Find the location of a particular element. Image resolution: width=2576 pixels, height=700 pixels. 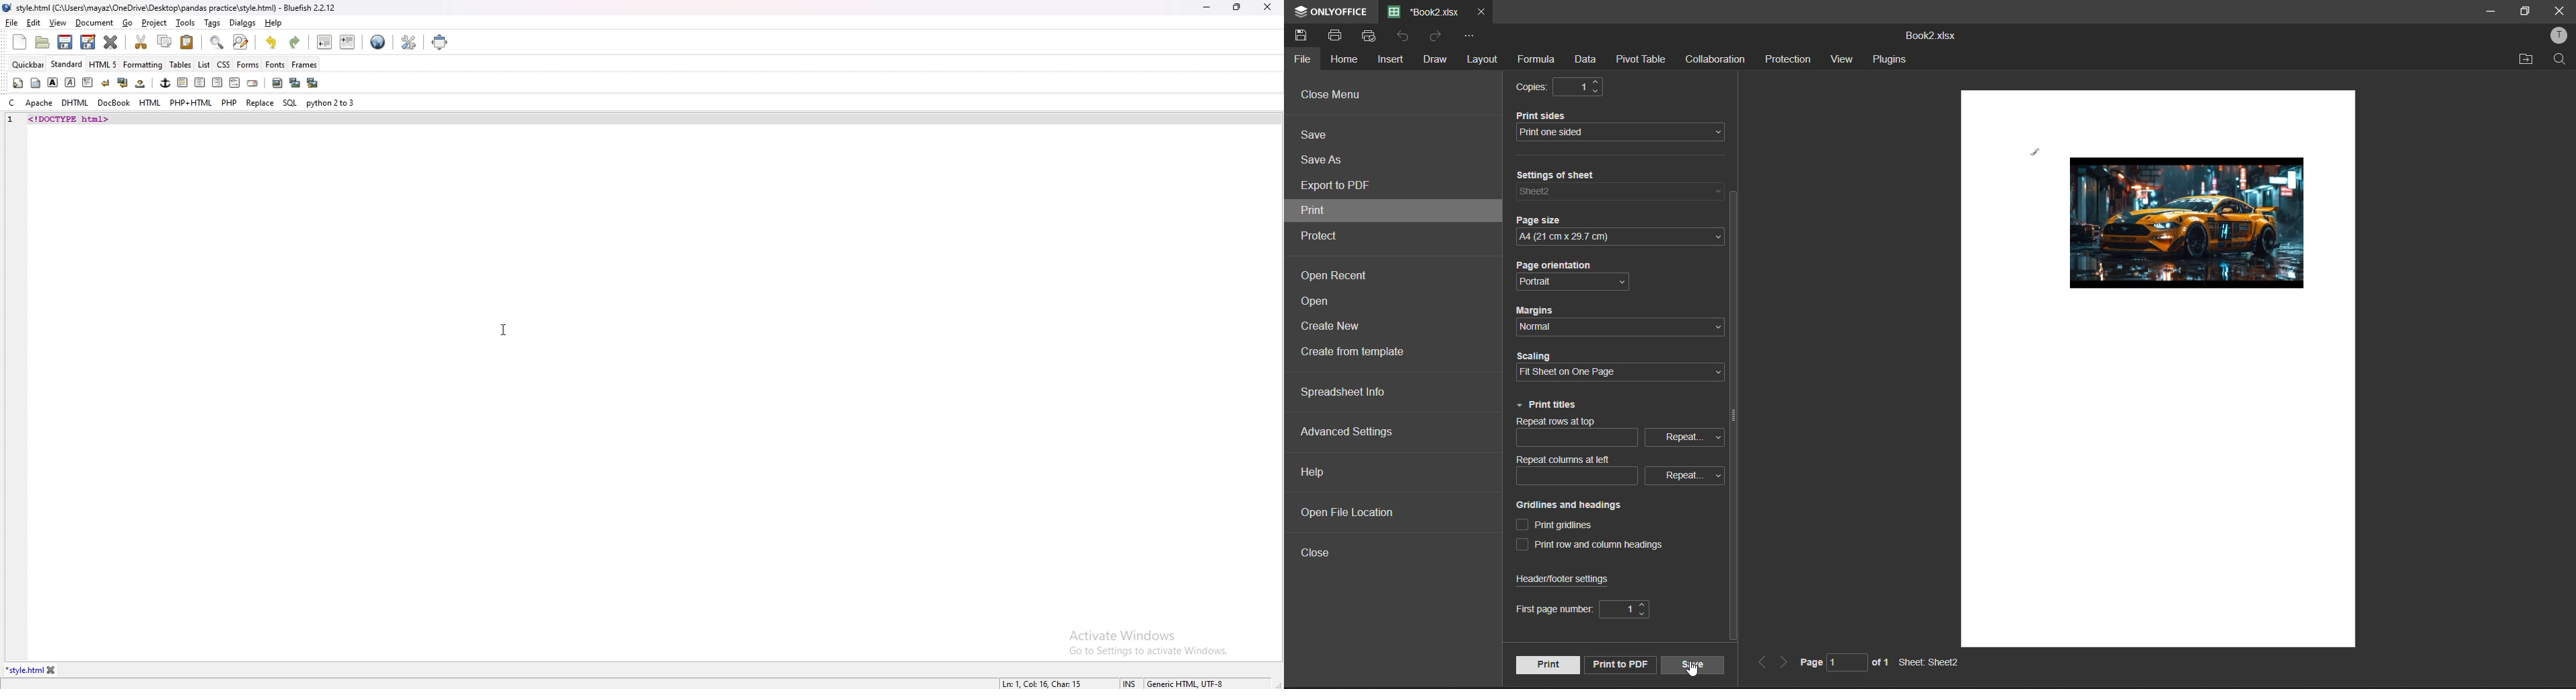

print titles is located at coordinates (1548, 406).